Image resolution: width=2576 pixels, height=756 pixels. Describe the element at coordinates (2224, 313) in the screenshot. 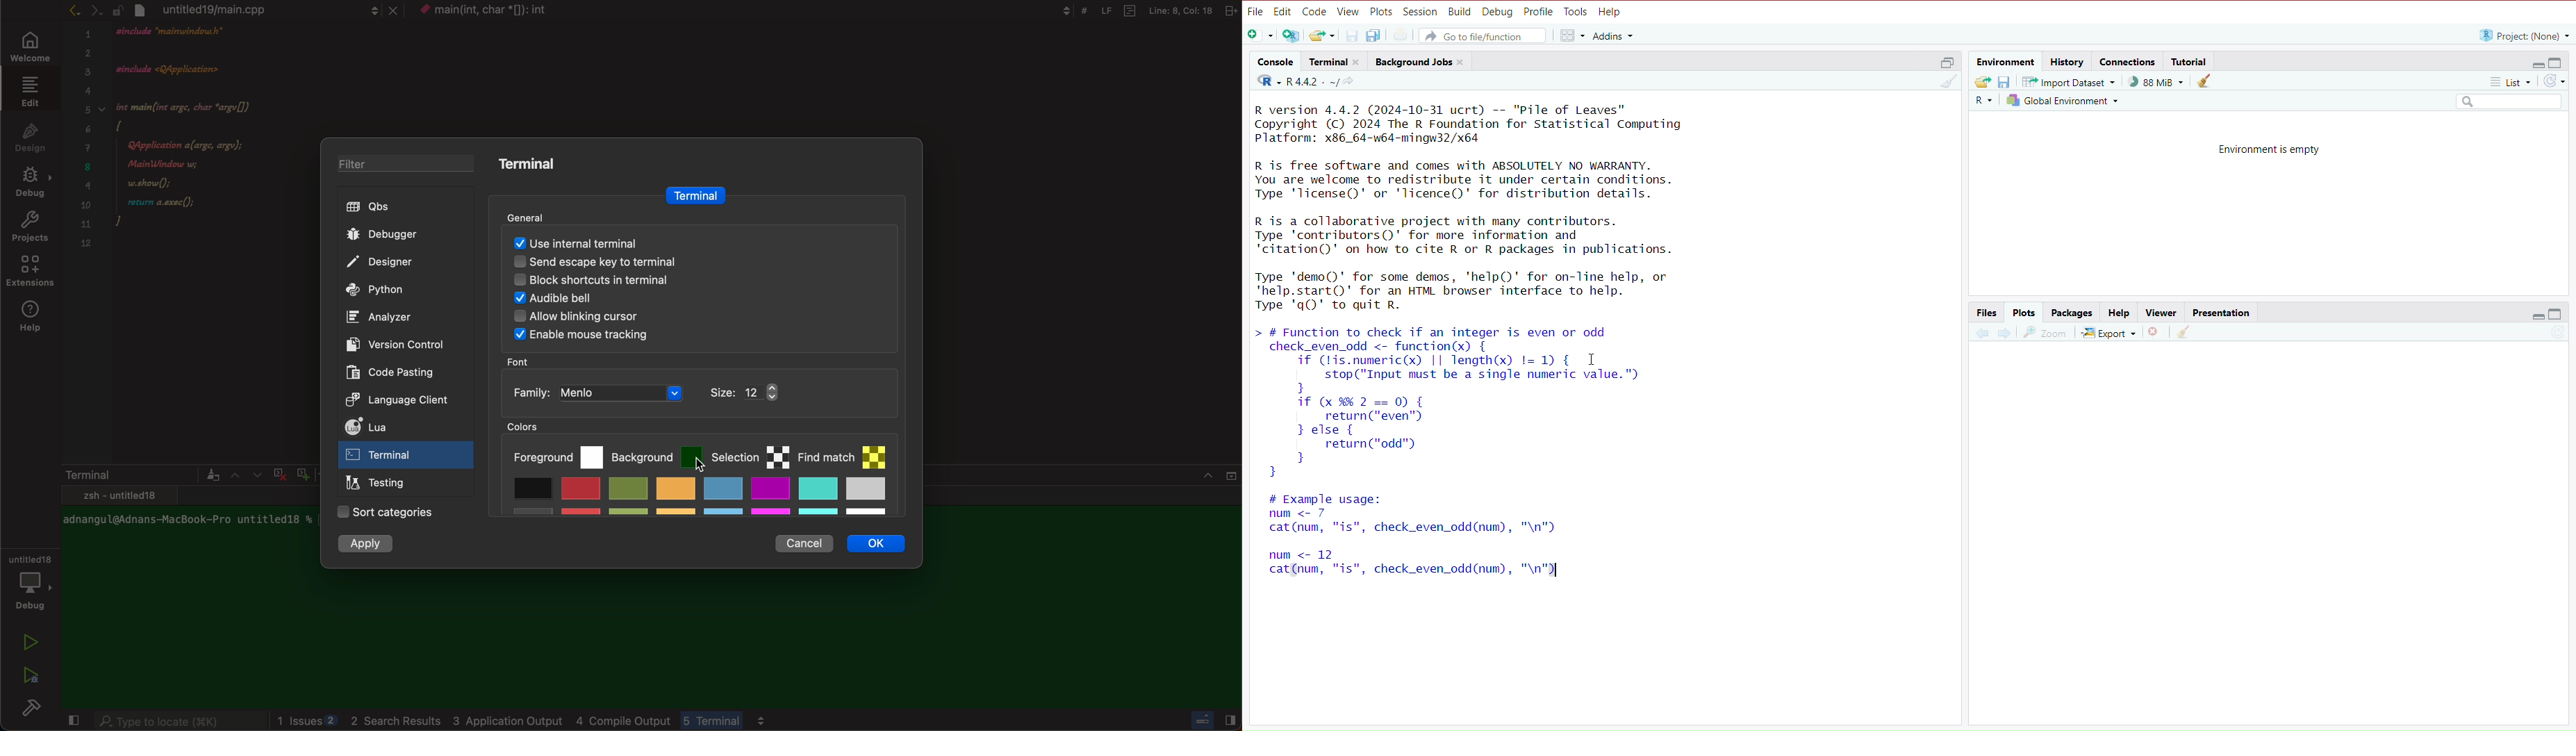

I see `presentation` at that location.